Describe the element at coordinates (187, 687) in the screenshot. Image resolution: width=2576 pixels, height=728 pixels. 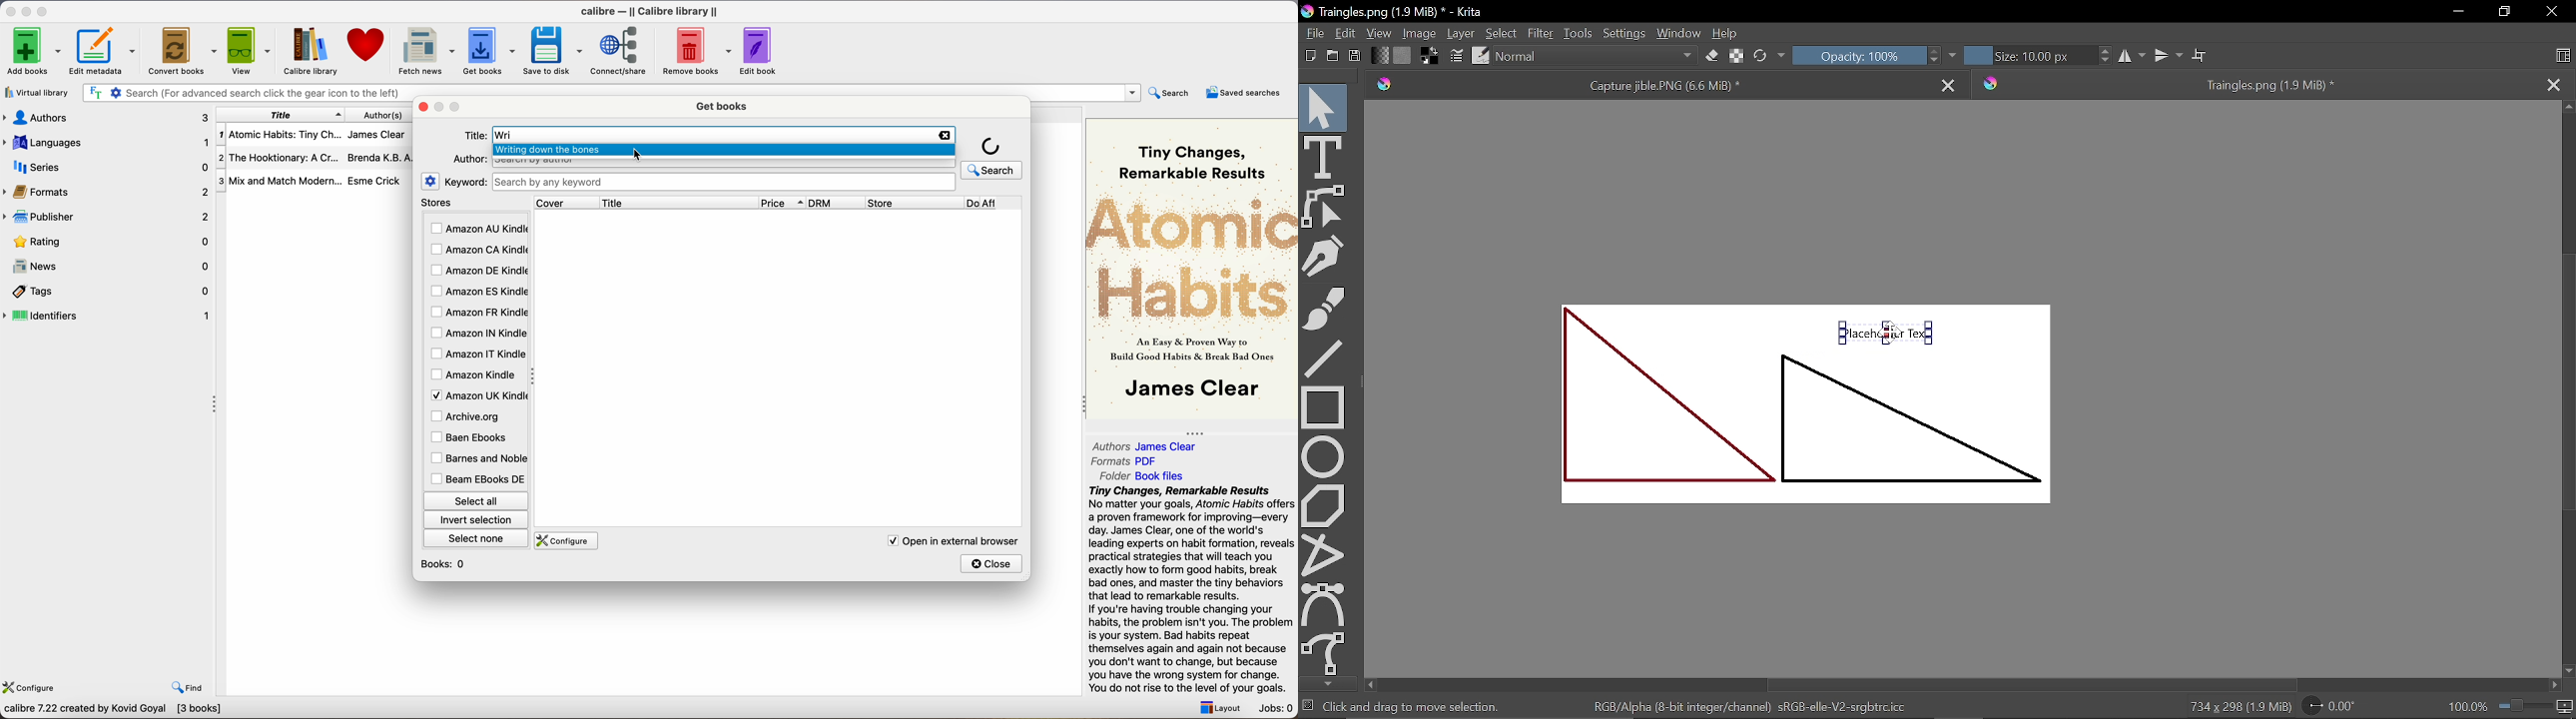
I see `find` at that location.